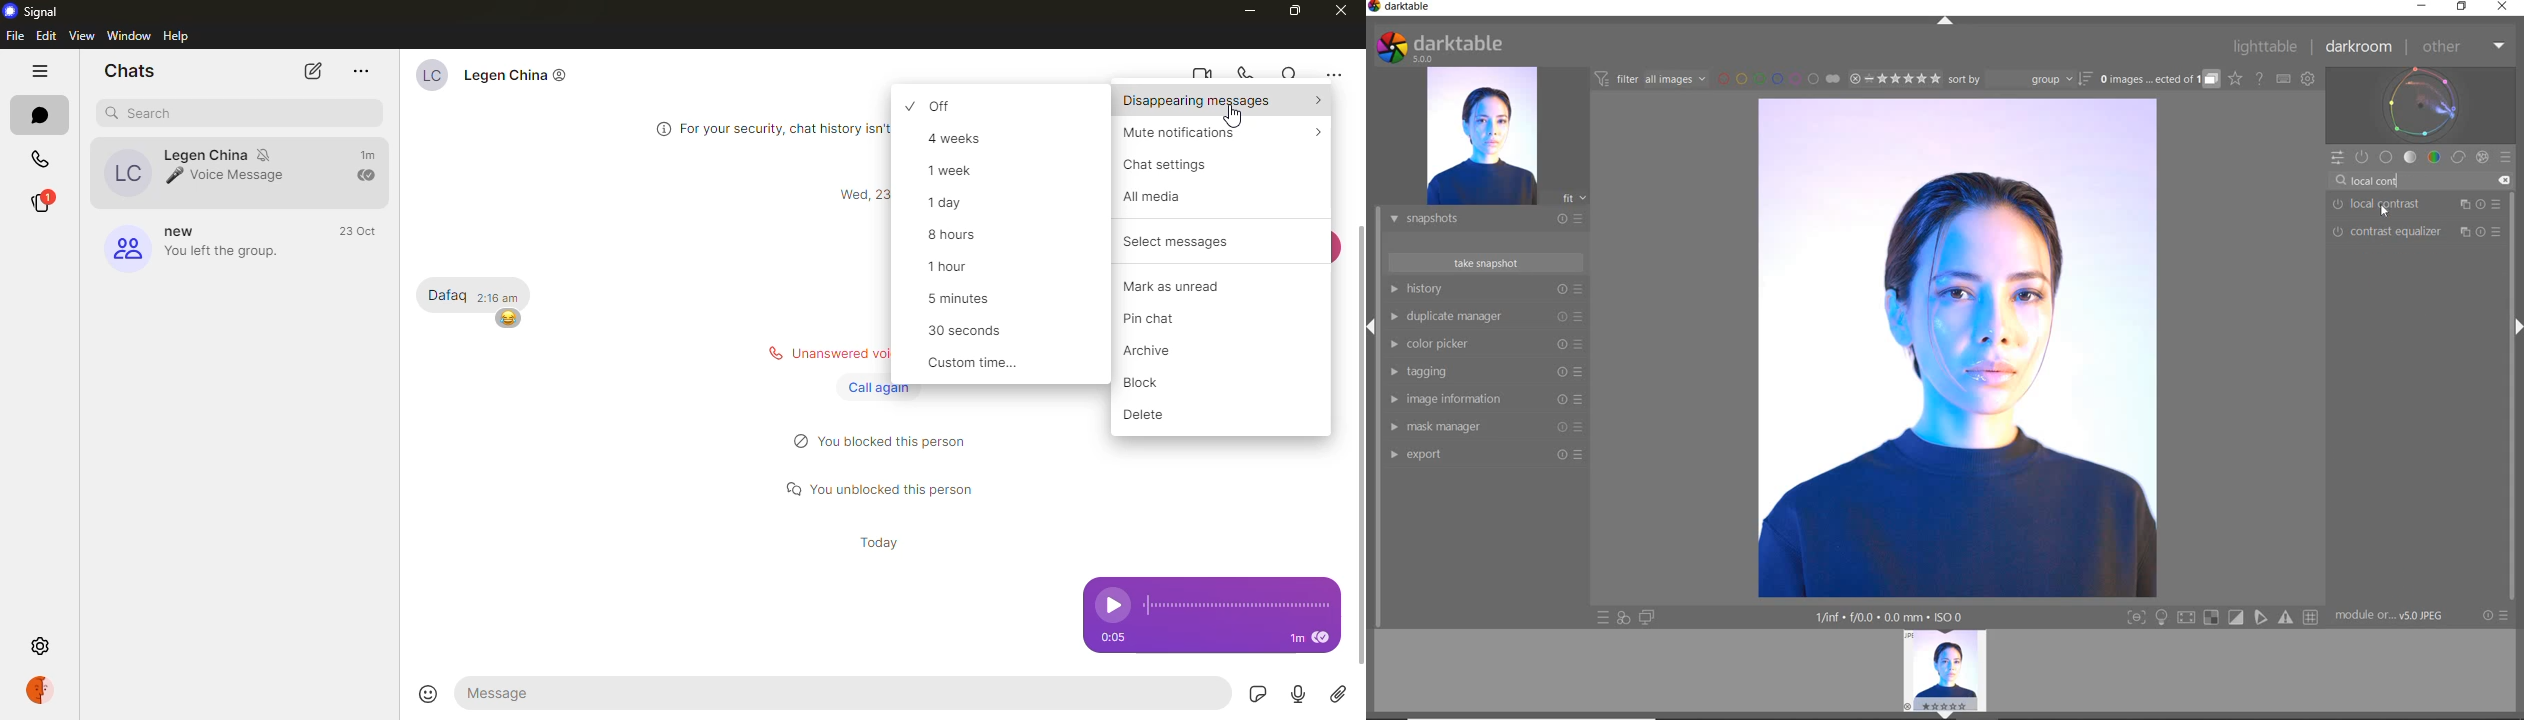 Image resolution: width=2548 pixels, height=728 pixels. Describe the element at coordinates (1779, 78) in the screenshot. I see `FILTER BY IMAGE COLOR LABEL` at that location.